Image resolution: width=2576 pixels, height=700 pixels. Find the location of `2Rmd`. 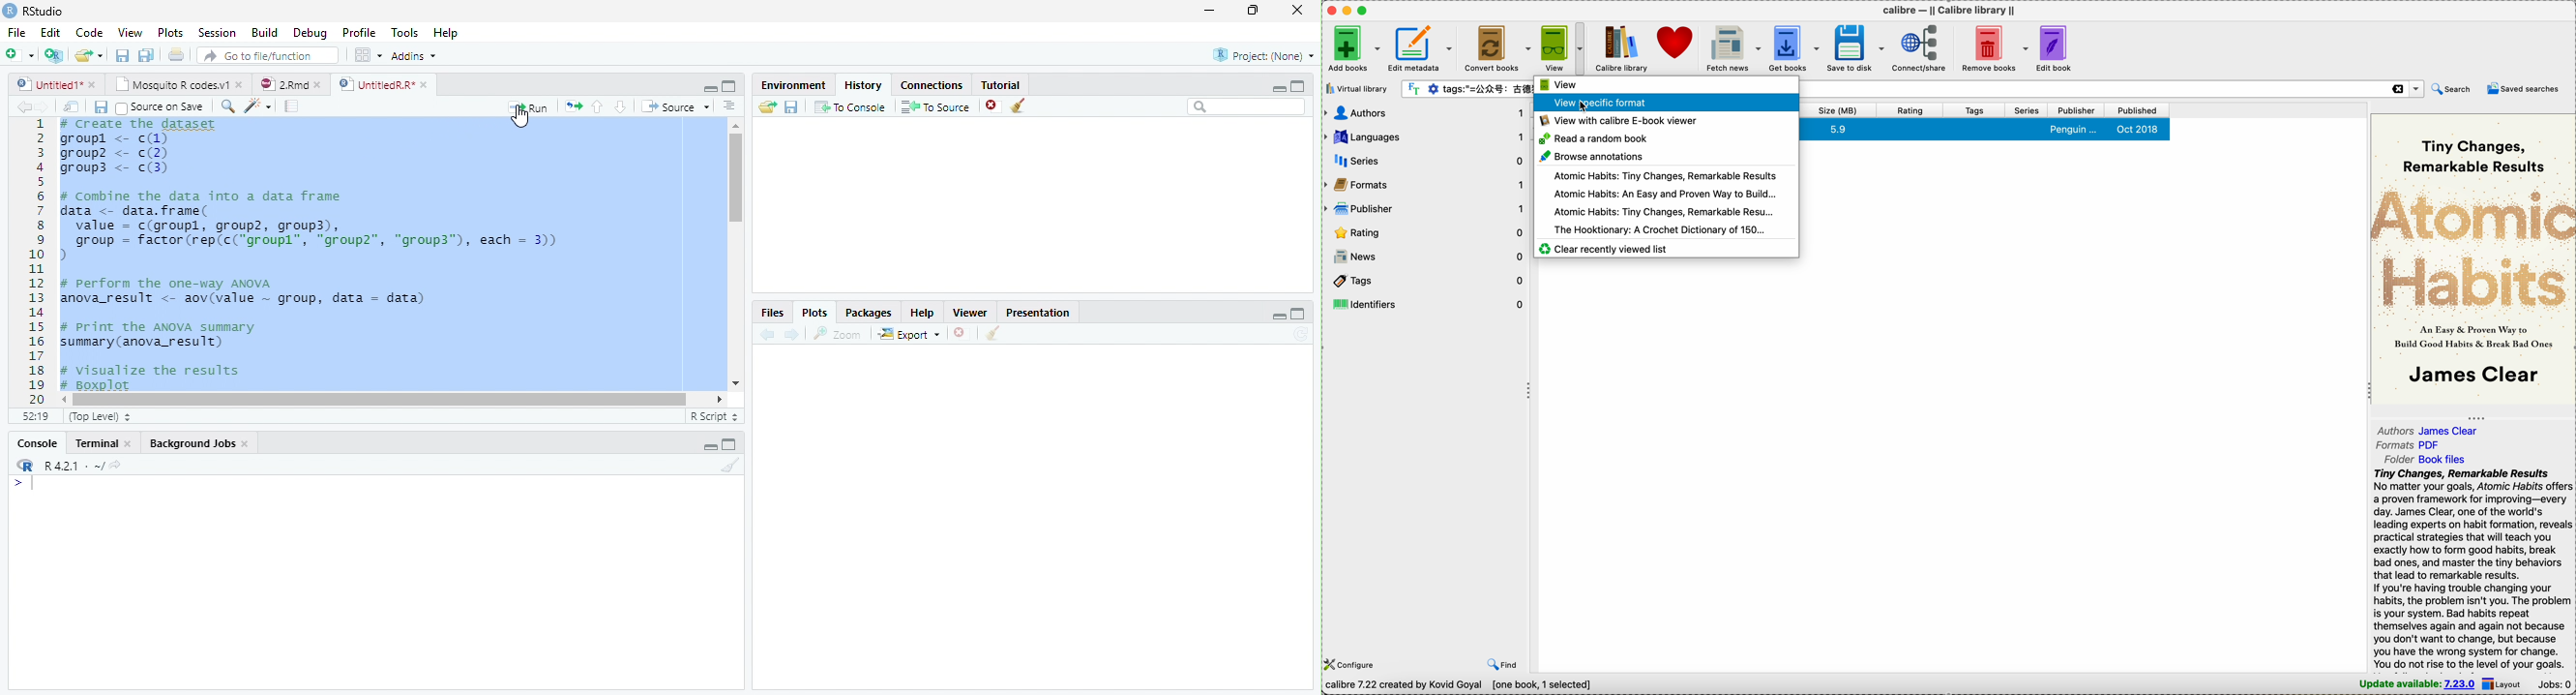

2Rmd is located at coordinates (289, 82).